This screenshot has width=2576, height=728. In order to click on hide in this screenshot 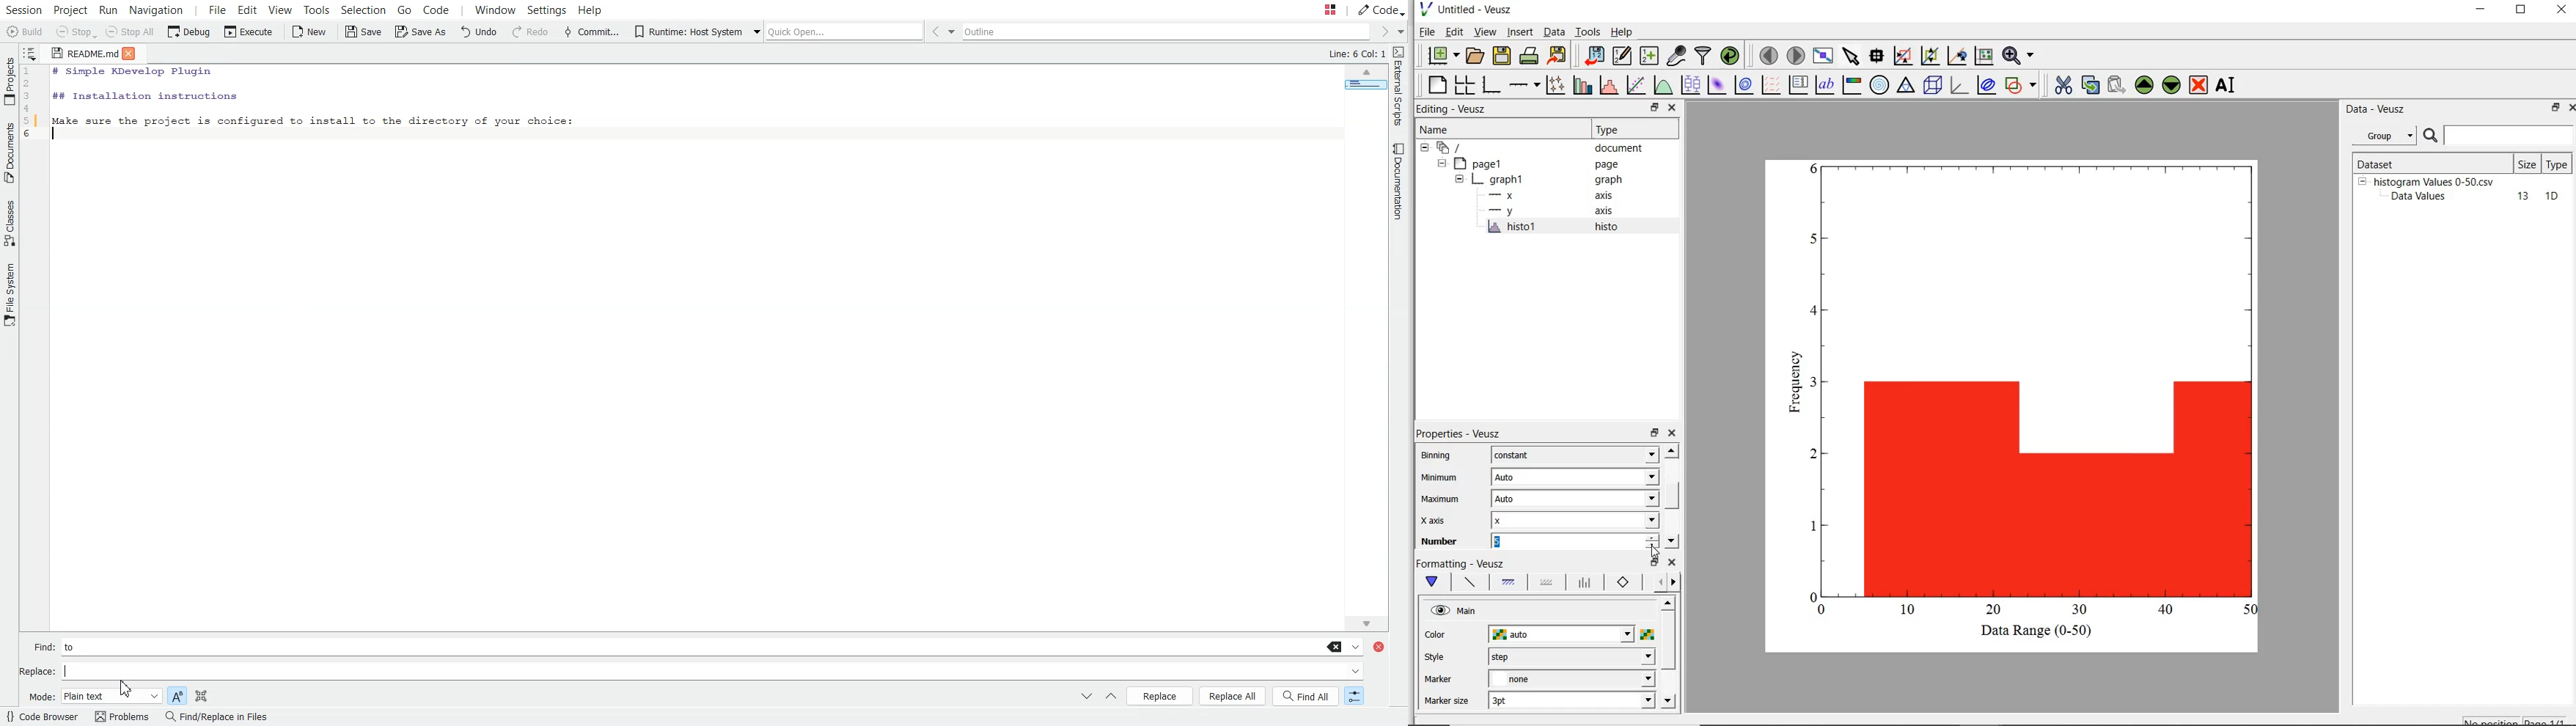, I will do `click(2362, 181)`.